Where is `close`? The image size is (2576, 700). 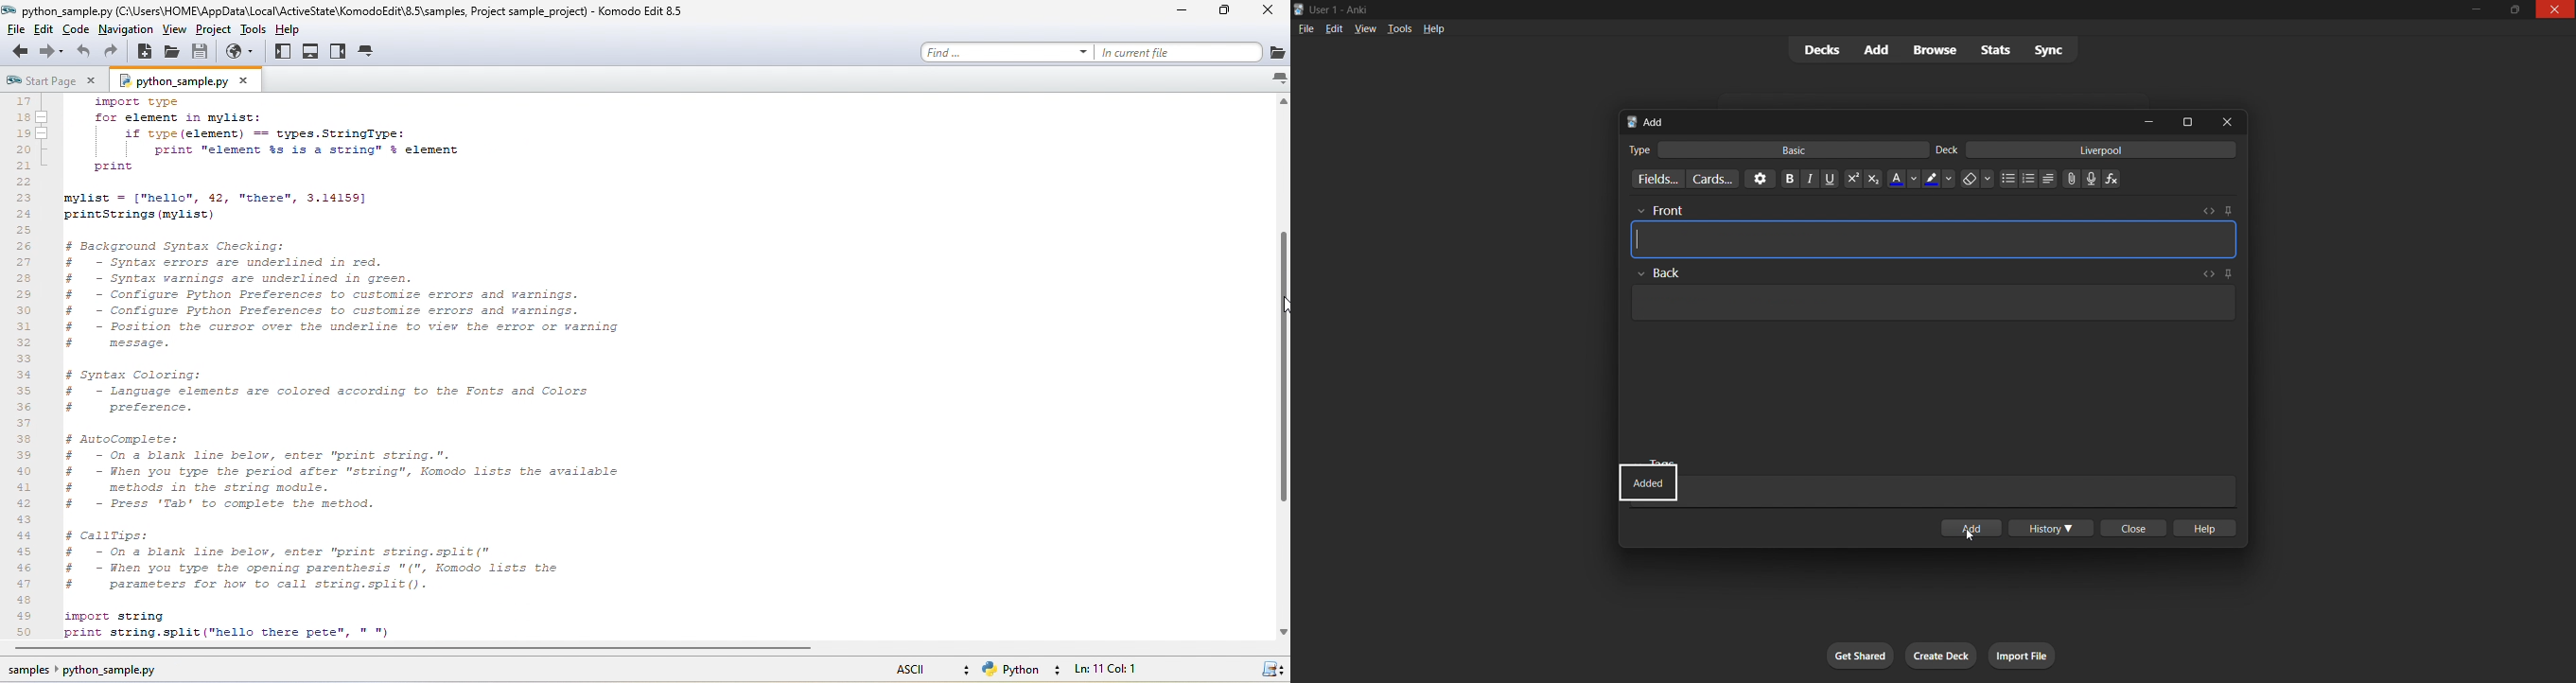 close is located at coordinates (2222, 123).